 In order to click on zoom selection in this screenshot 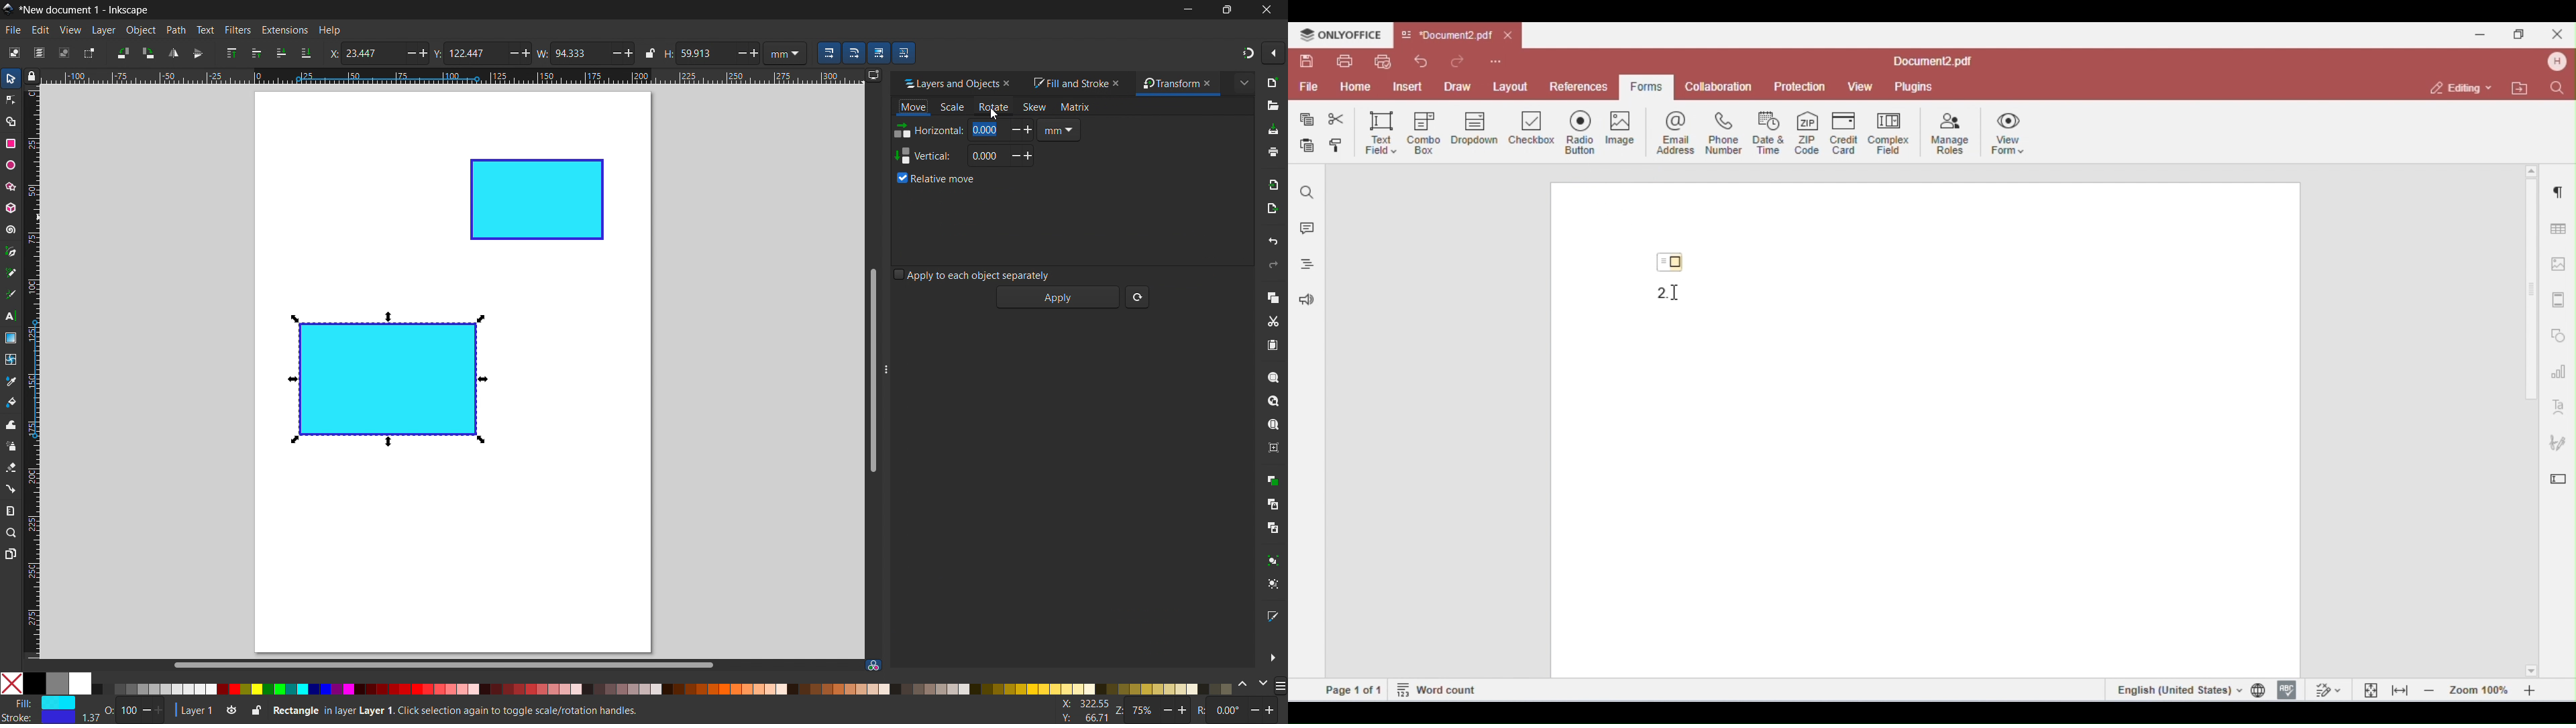, I will do `click(1273, 377)`.